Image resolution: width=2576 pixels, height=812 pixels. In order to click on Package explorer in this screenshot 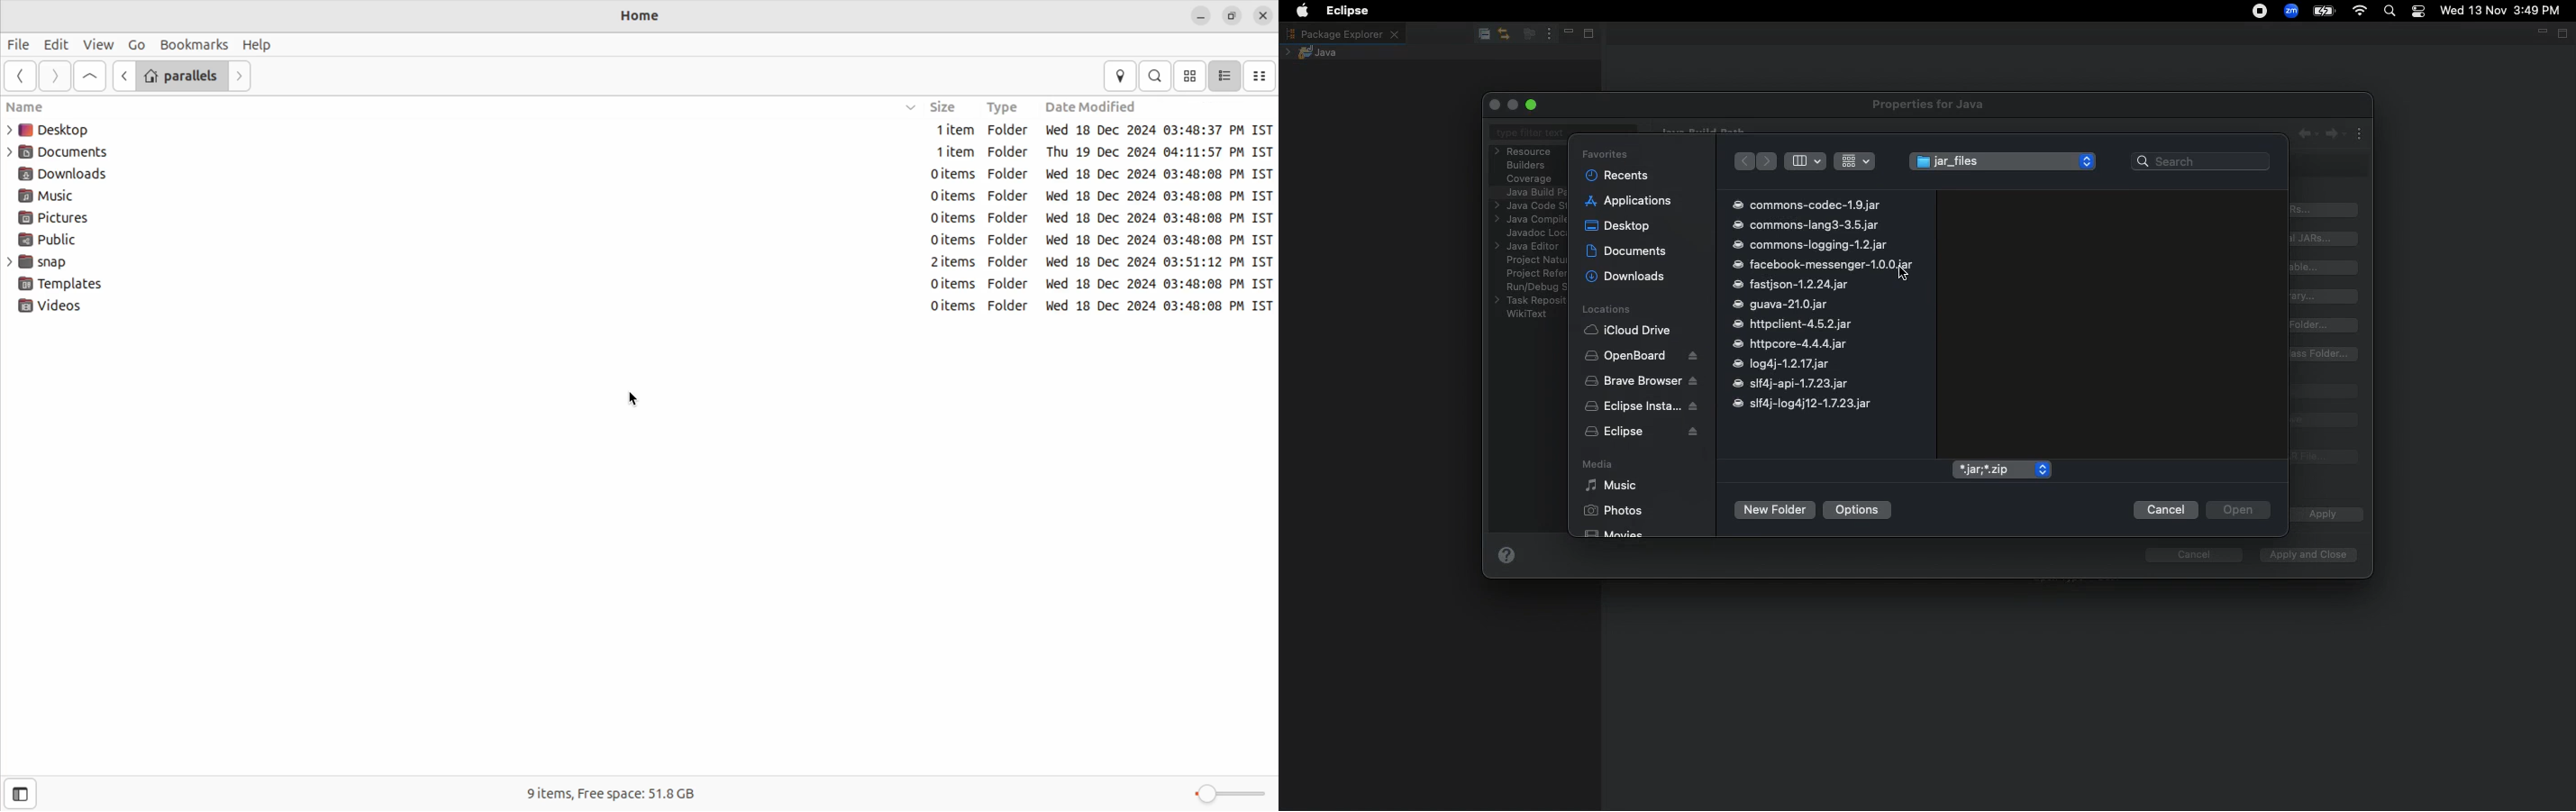, I will do `click(1342, 33)`.